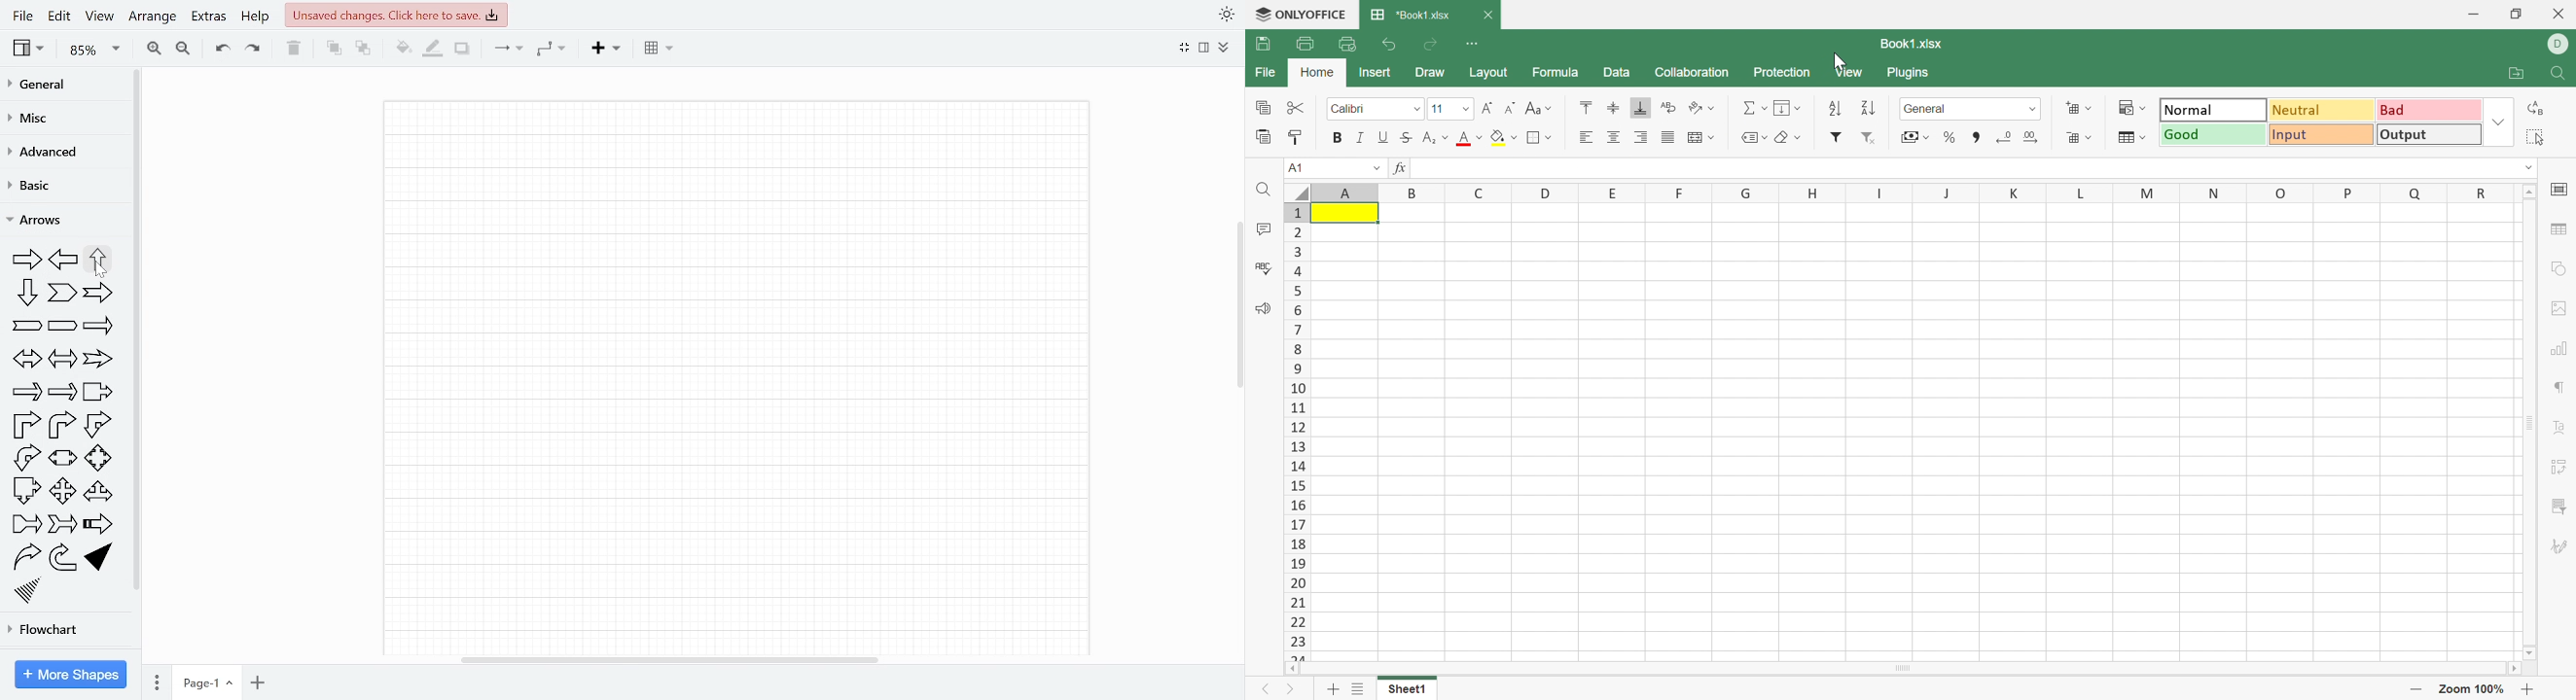  I want to click on Vertical scrolbar, so click(1237, 311).